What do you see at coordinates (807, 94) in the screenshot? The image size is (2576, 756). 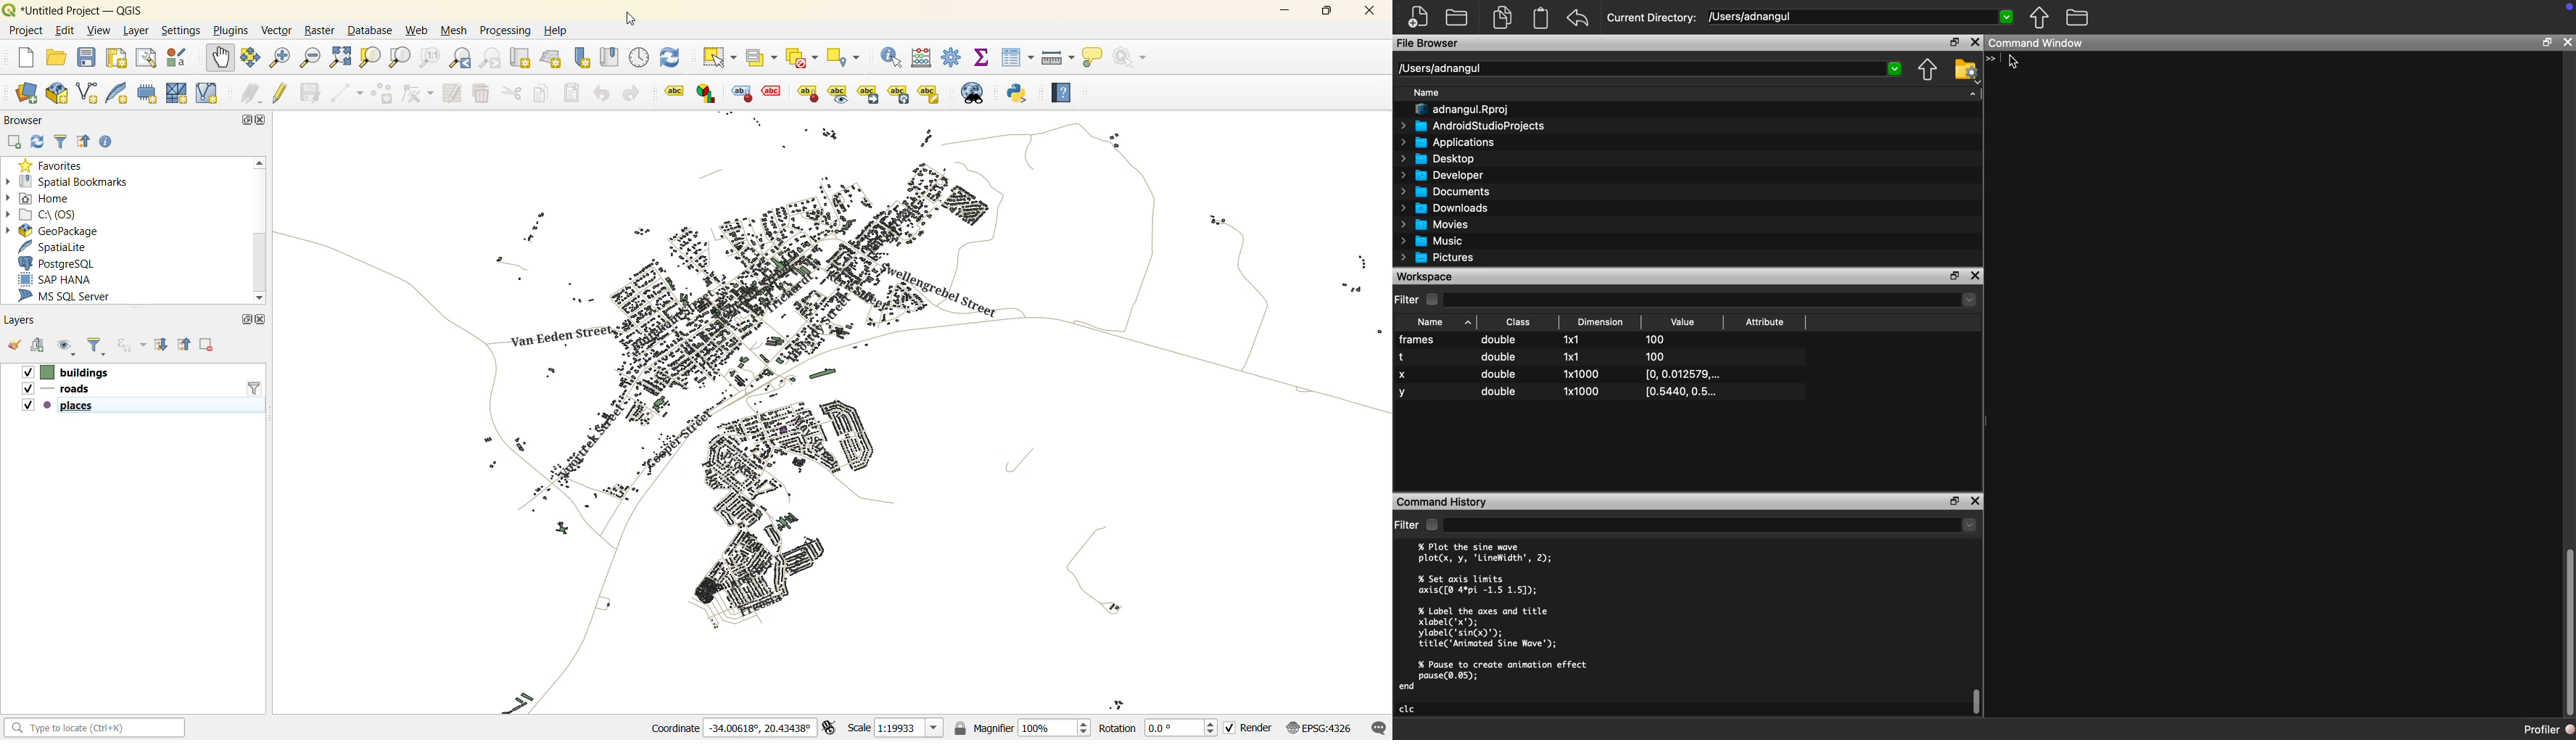 I see `pin/unpin labels and diagrams` at bounding box center [807, 94].